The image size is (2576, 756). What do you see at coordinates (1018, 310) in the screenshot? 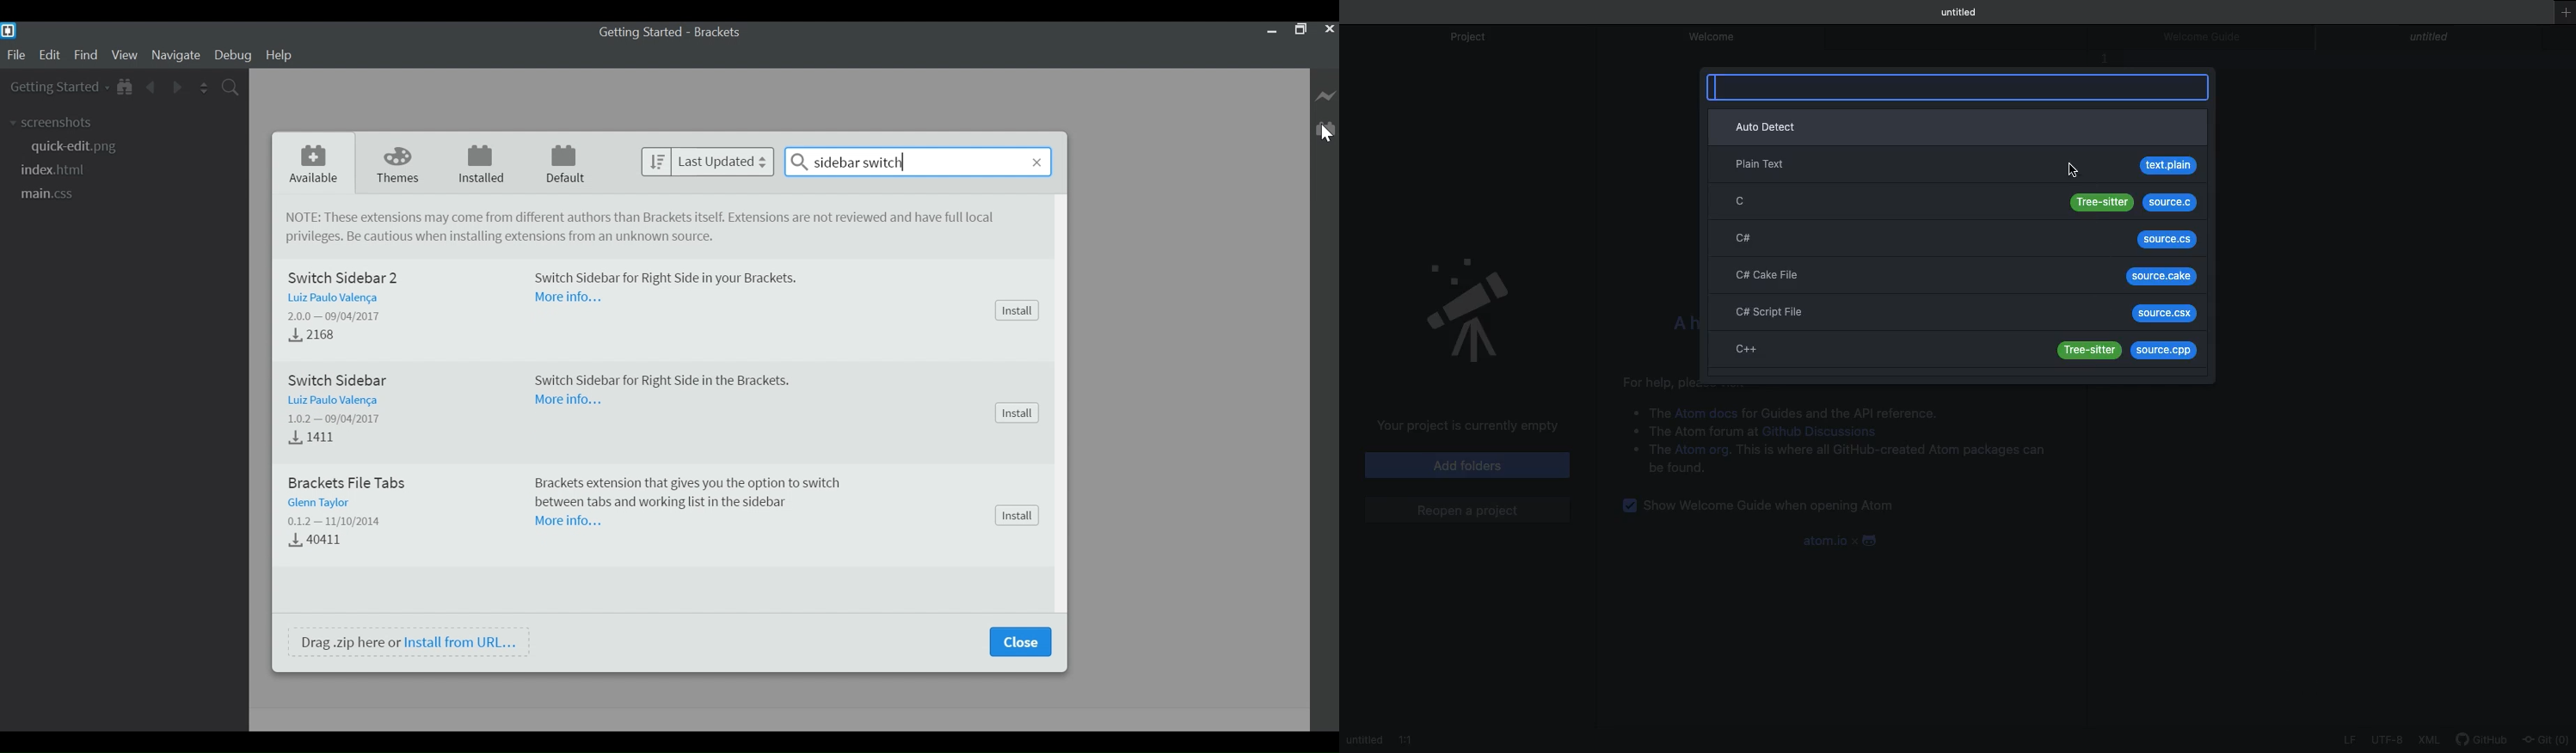
I see `Install` at bounding box center [1018, 310].